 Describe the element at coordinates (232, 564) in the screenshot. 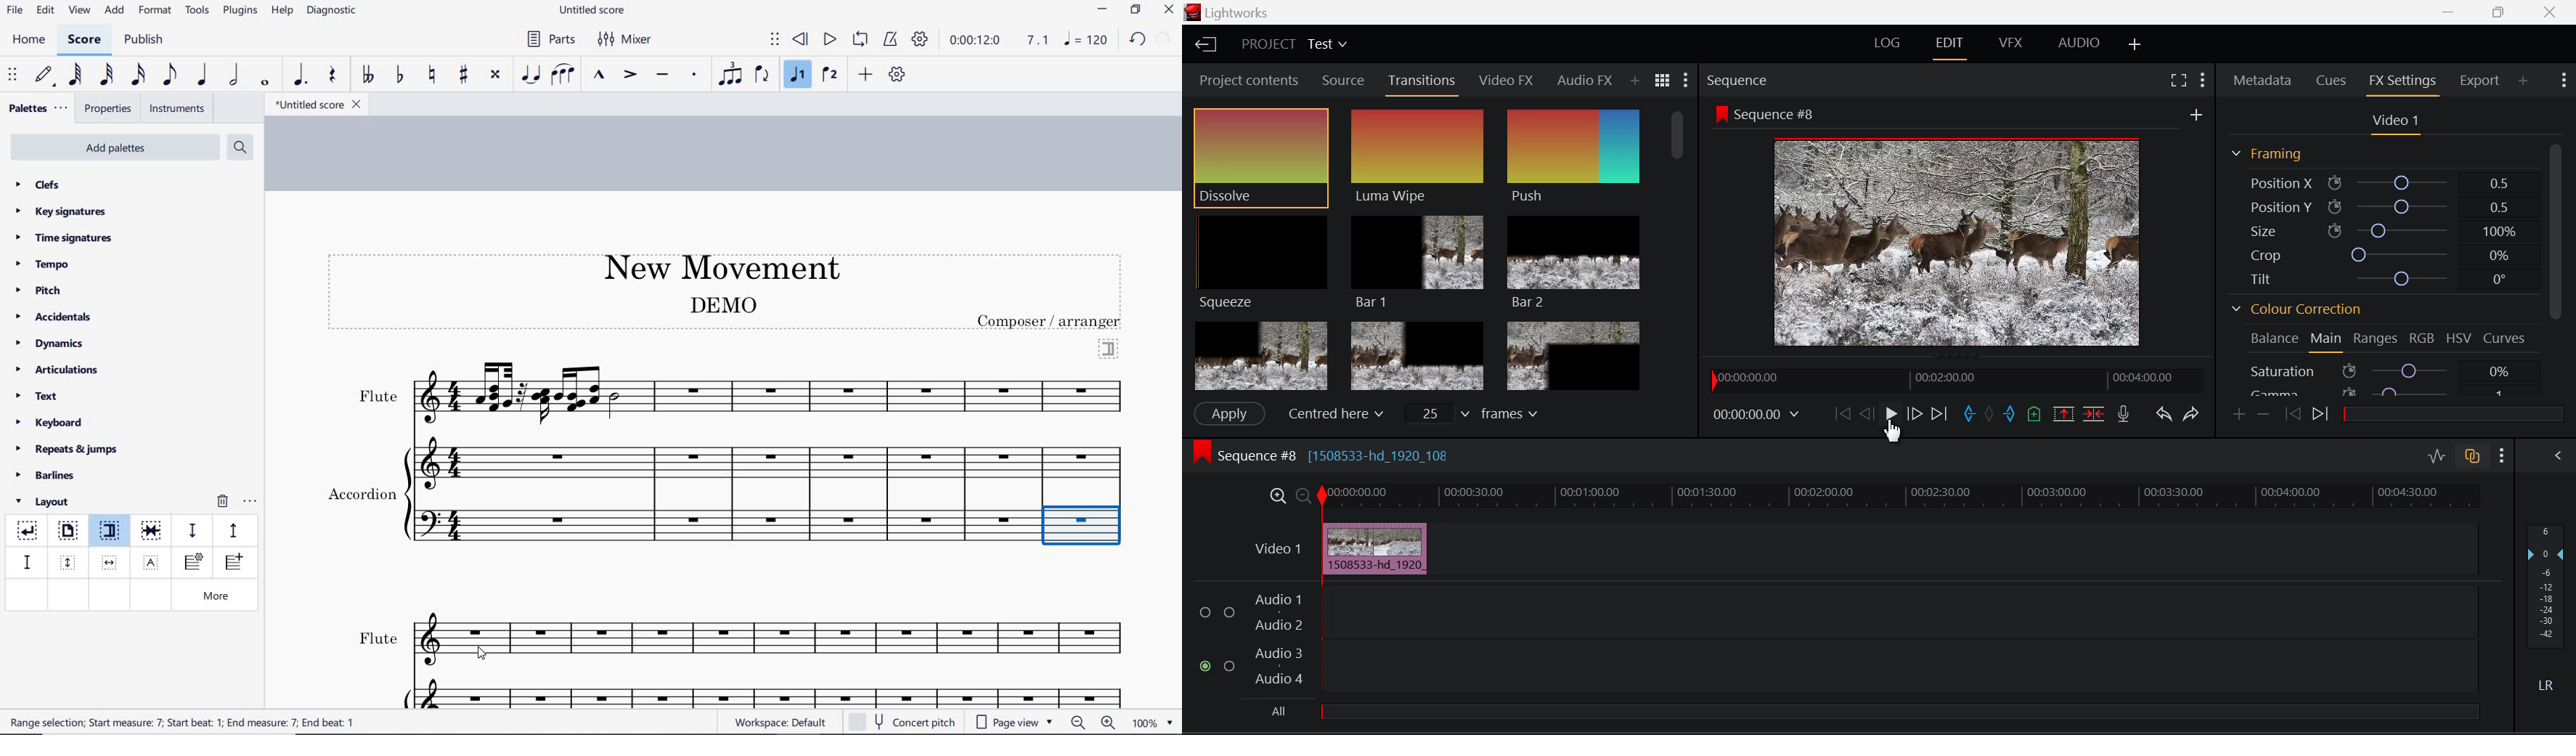

I see `insert one measure before selection` at that location.